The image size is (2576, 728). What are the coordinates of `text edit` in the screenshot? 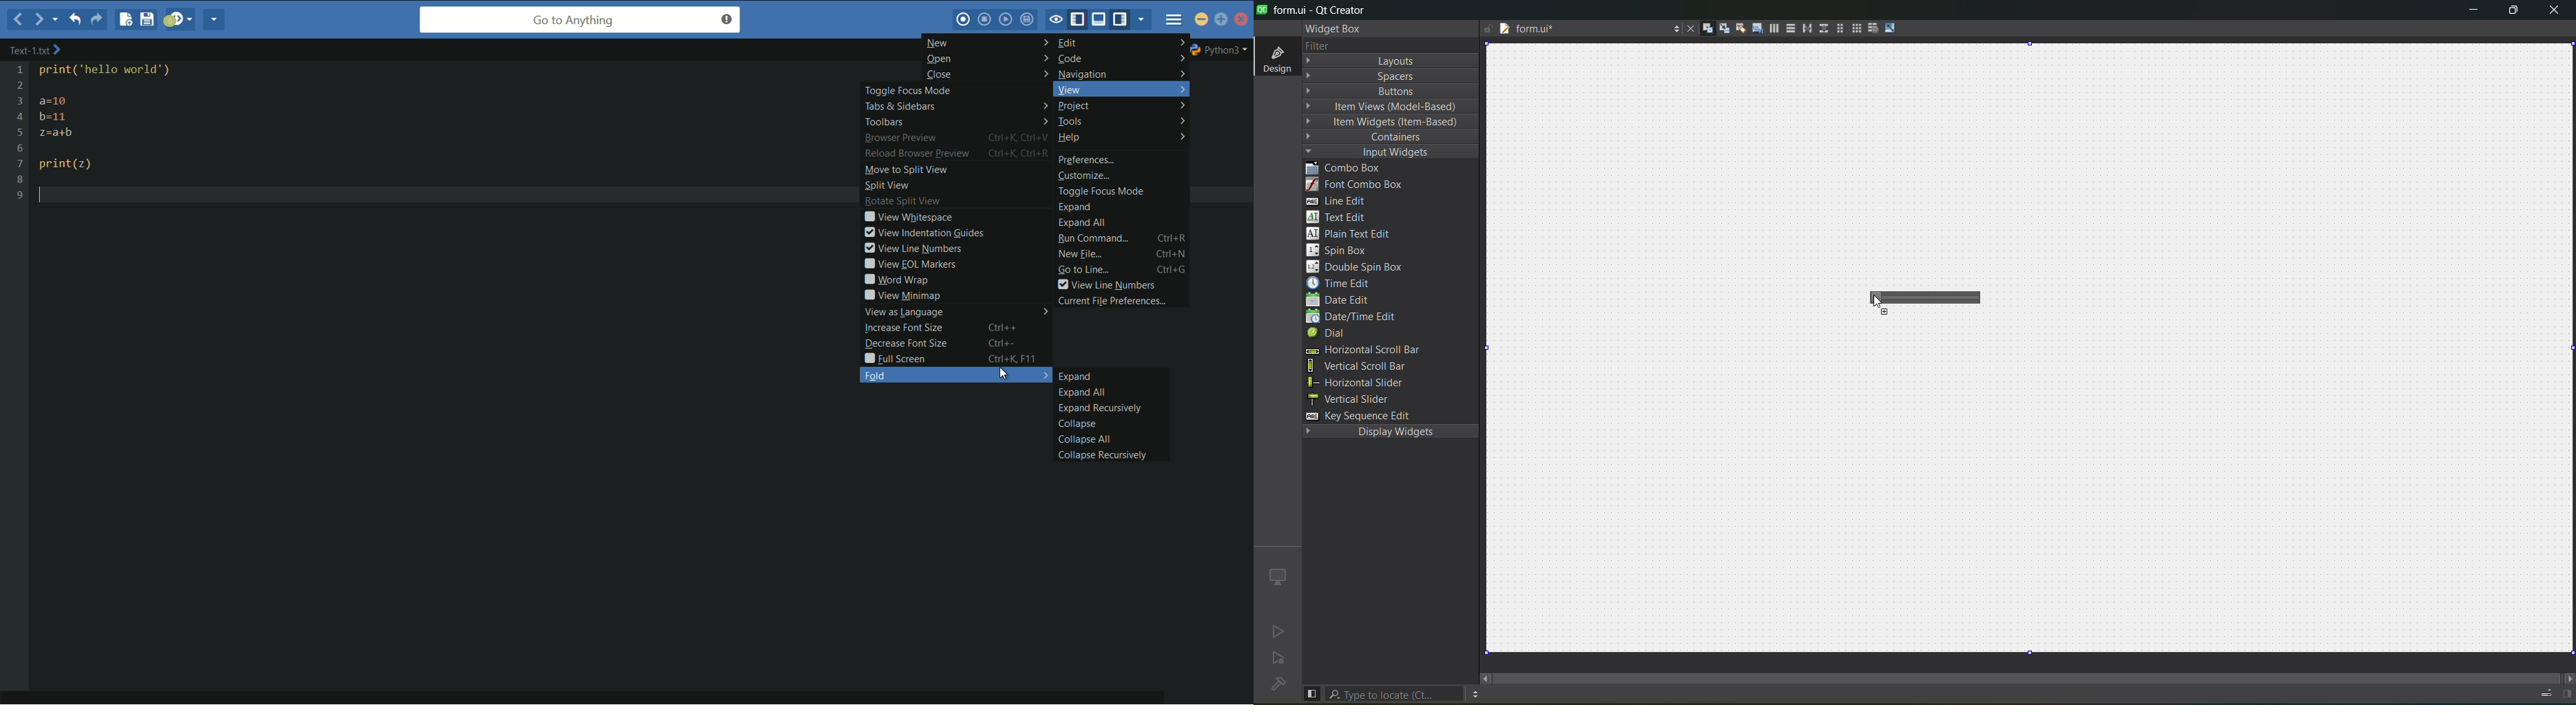 It's located at (1340, 218).